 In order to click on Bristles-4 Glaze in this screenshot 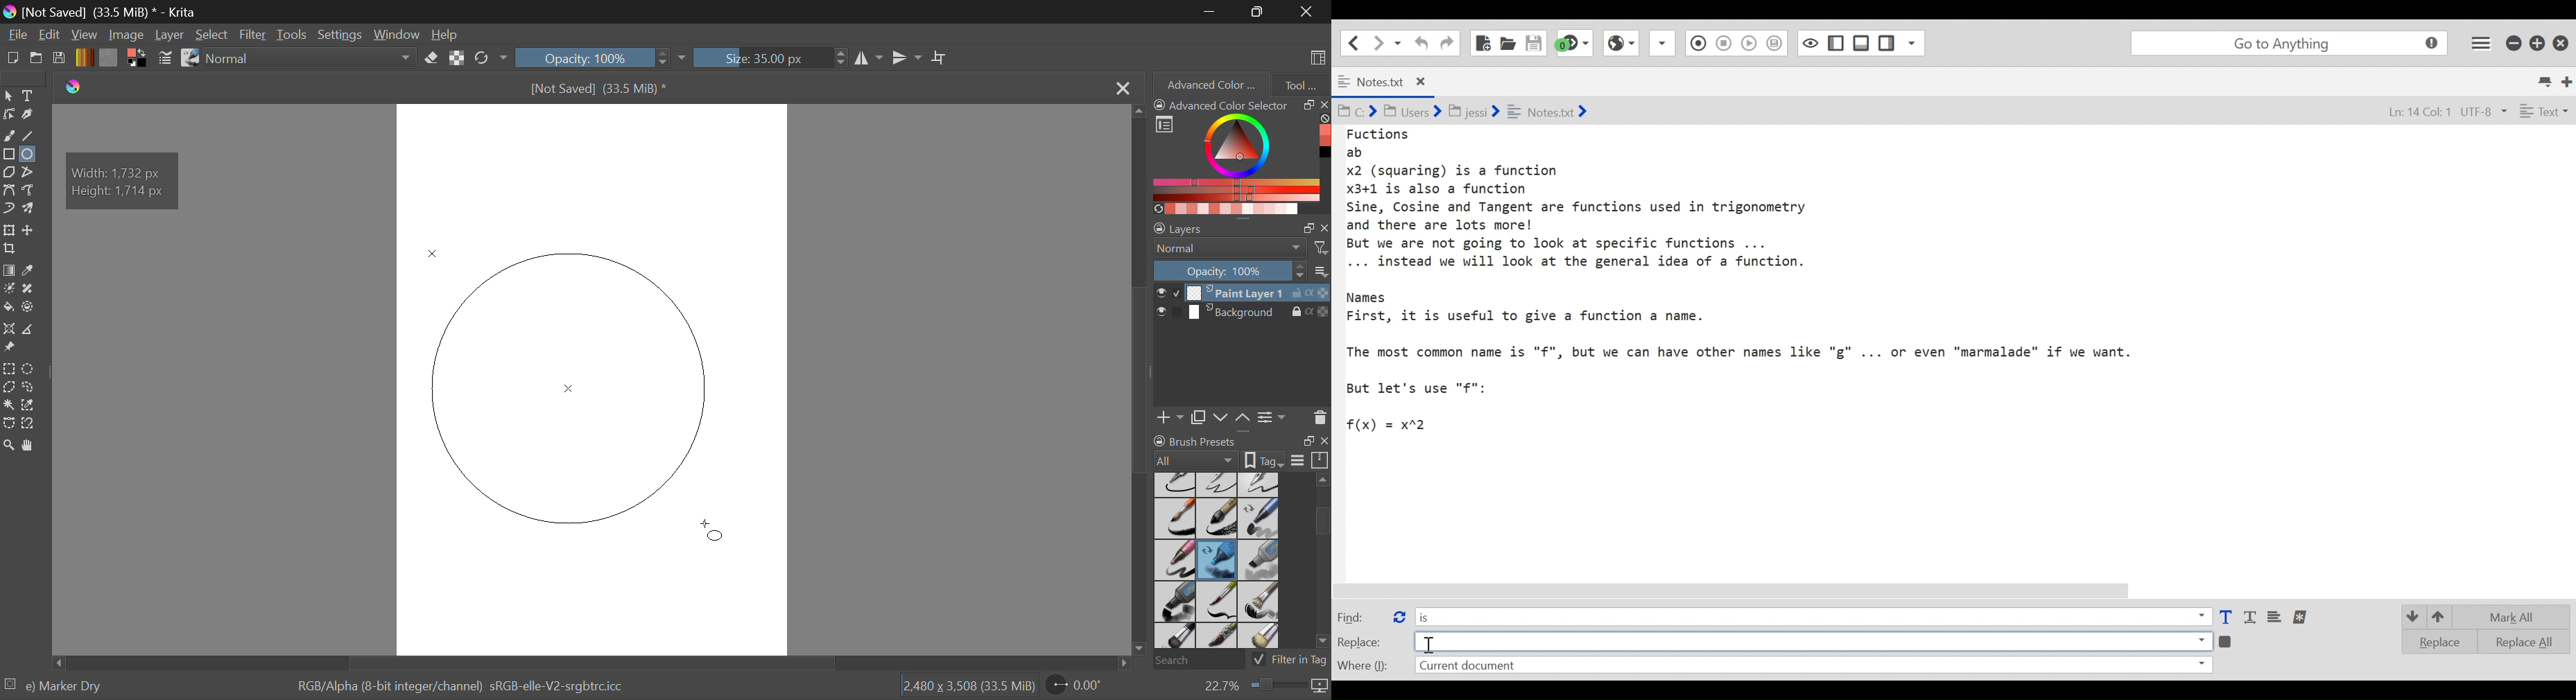, I will do `click(1219, 637)`.